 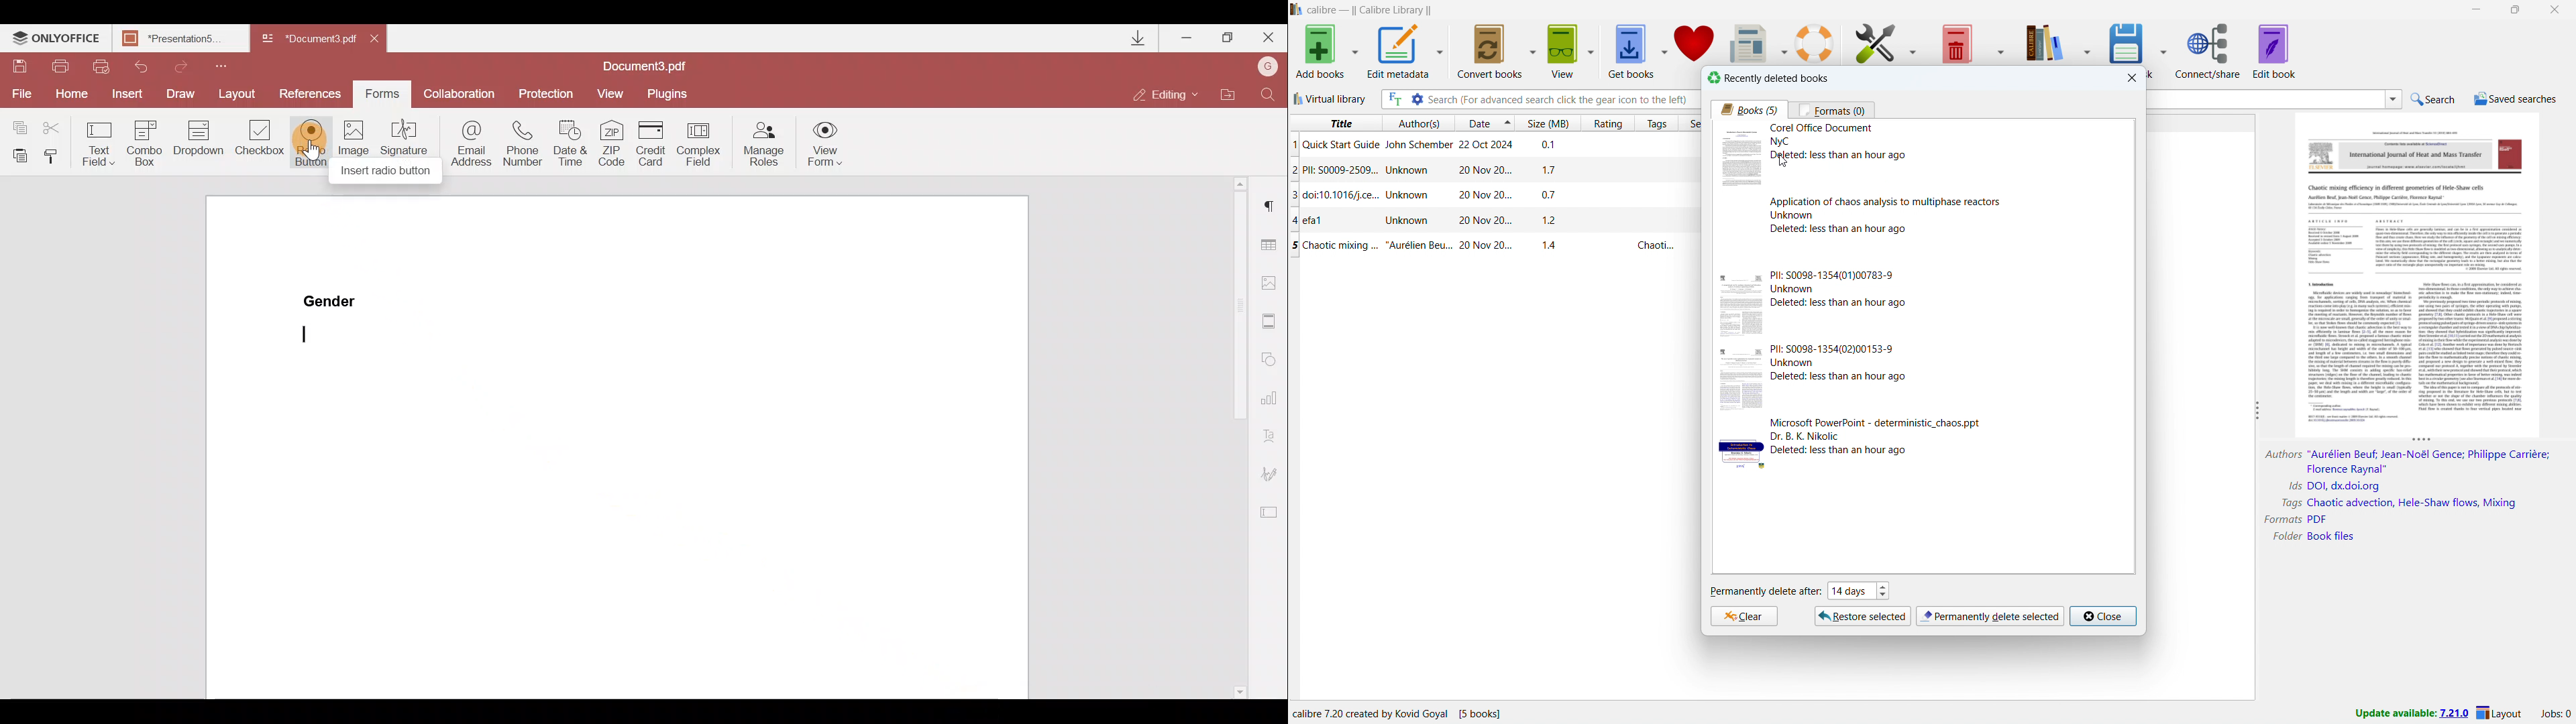 I want to click on program information, so click(x=1401, y=713).